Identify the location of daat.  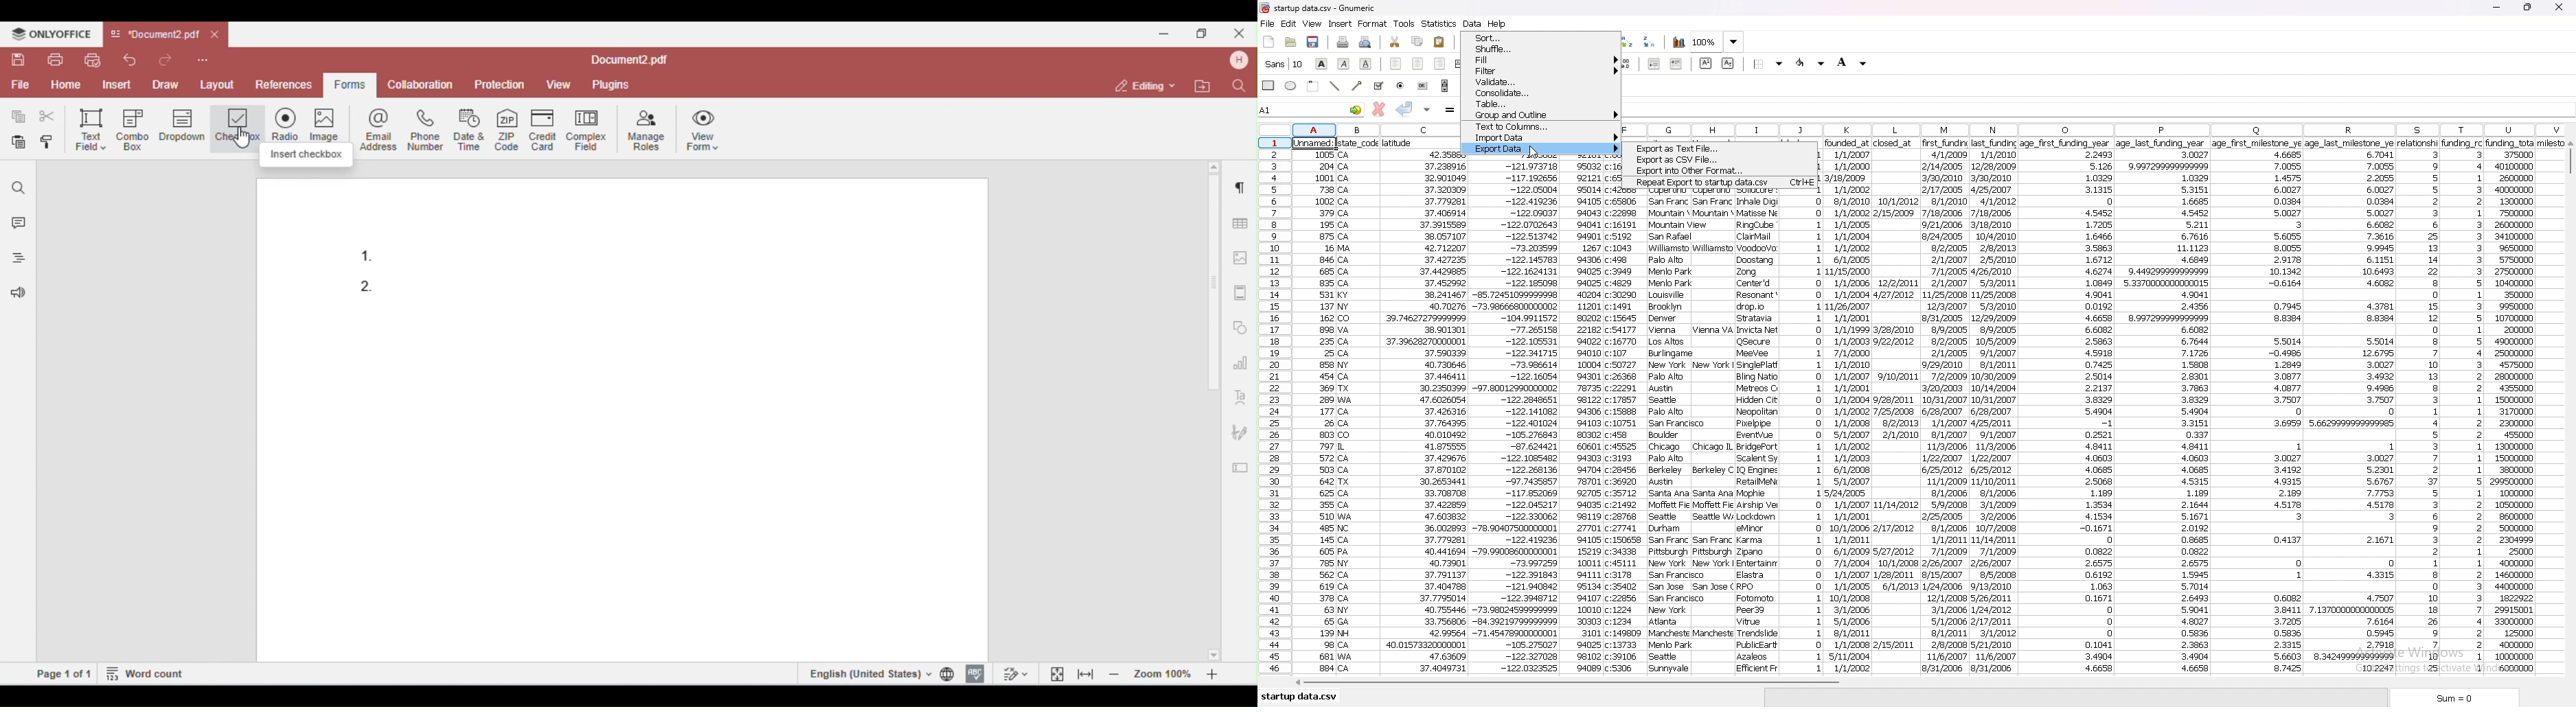
(2351, 406).